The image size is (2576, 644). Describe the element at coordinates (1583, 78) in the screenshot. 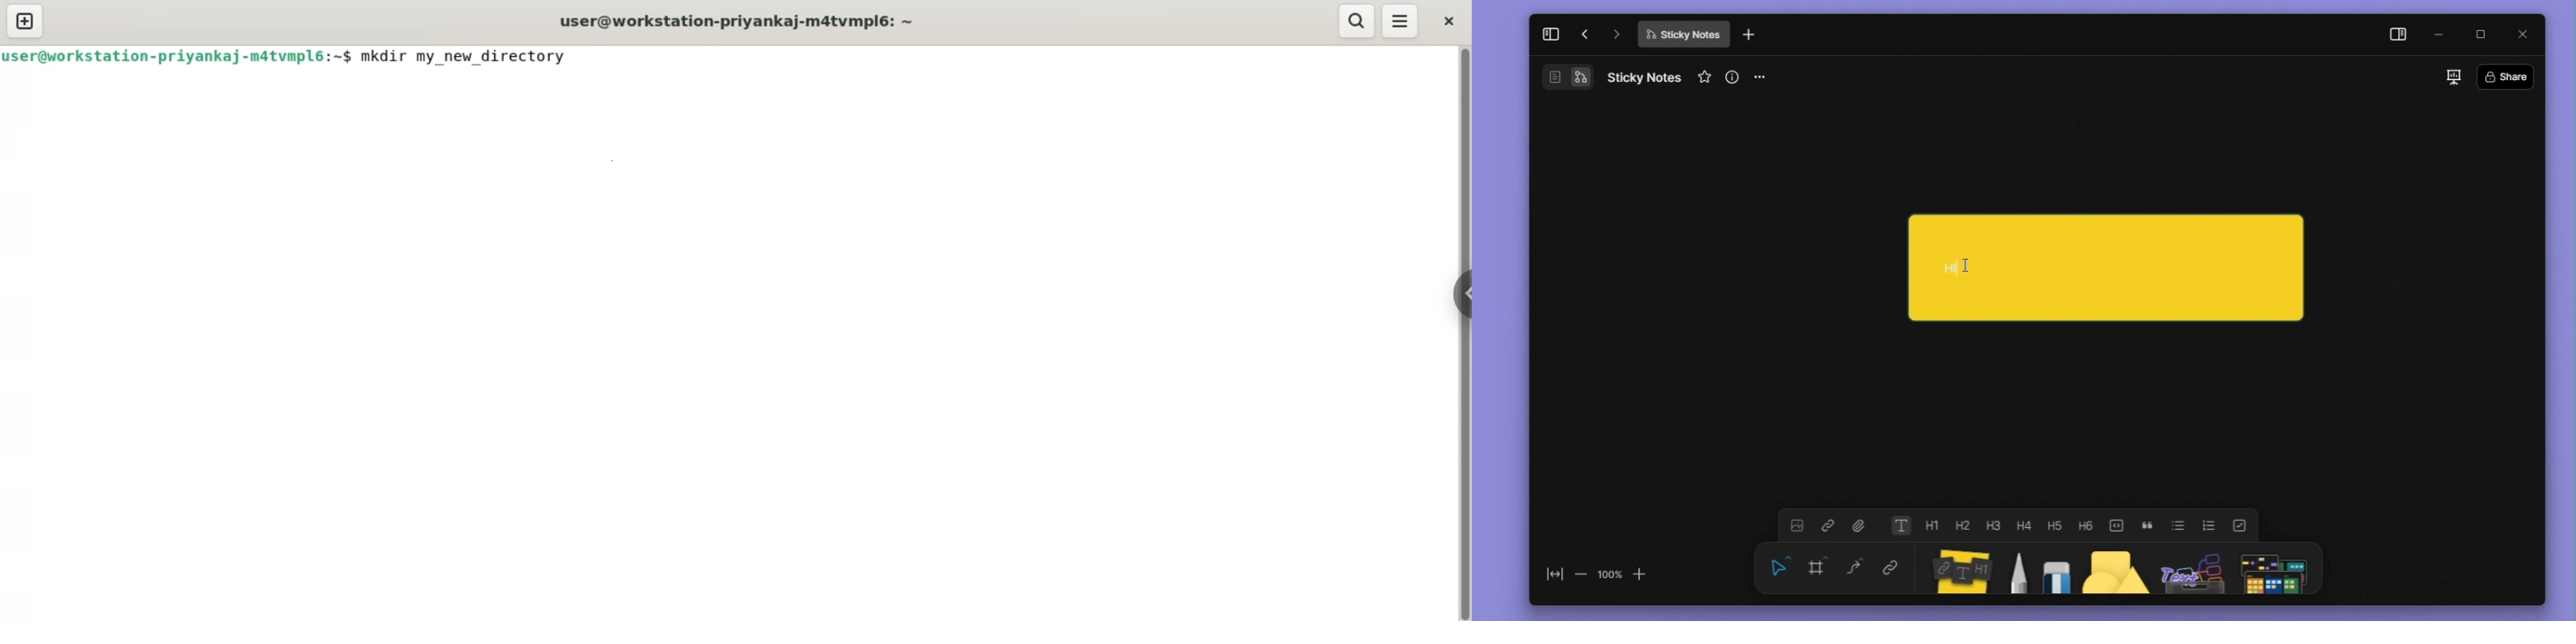

I see `Flowchart` at that location.